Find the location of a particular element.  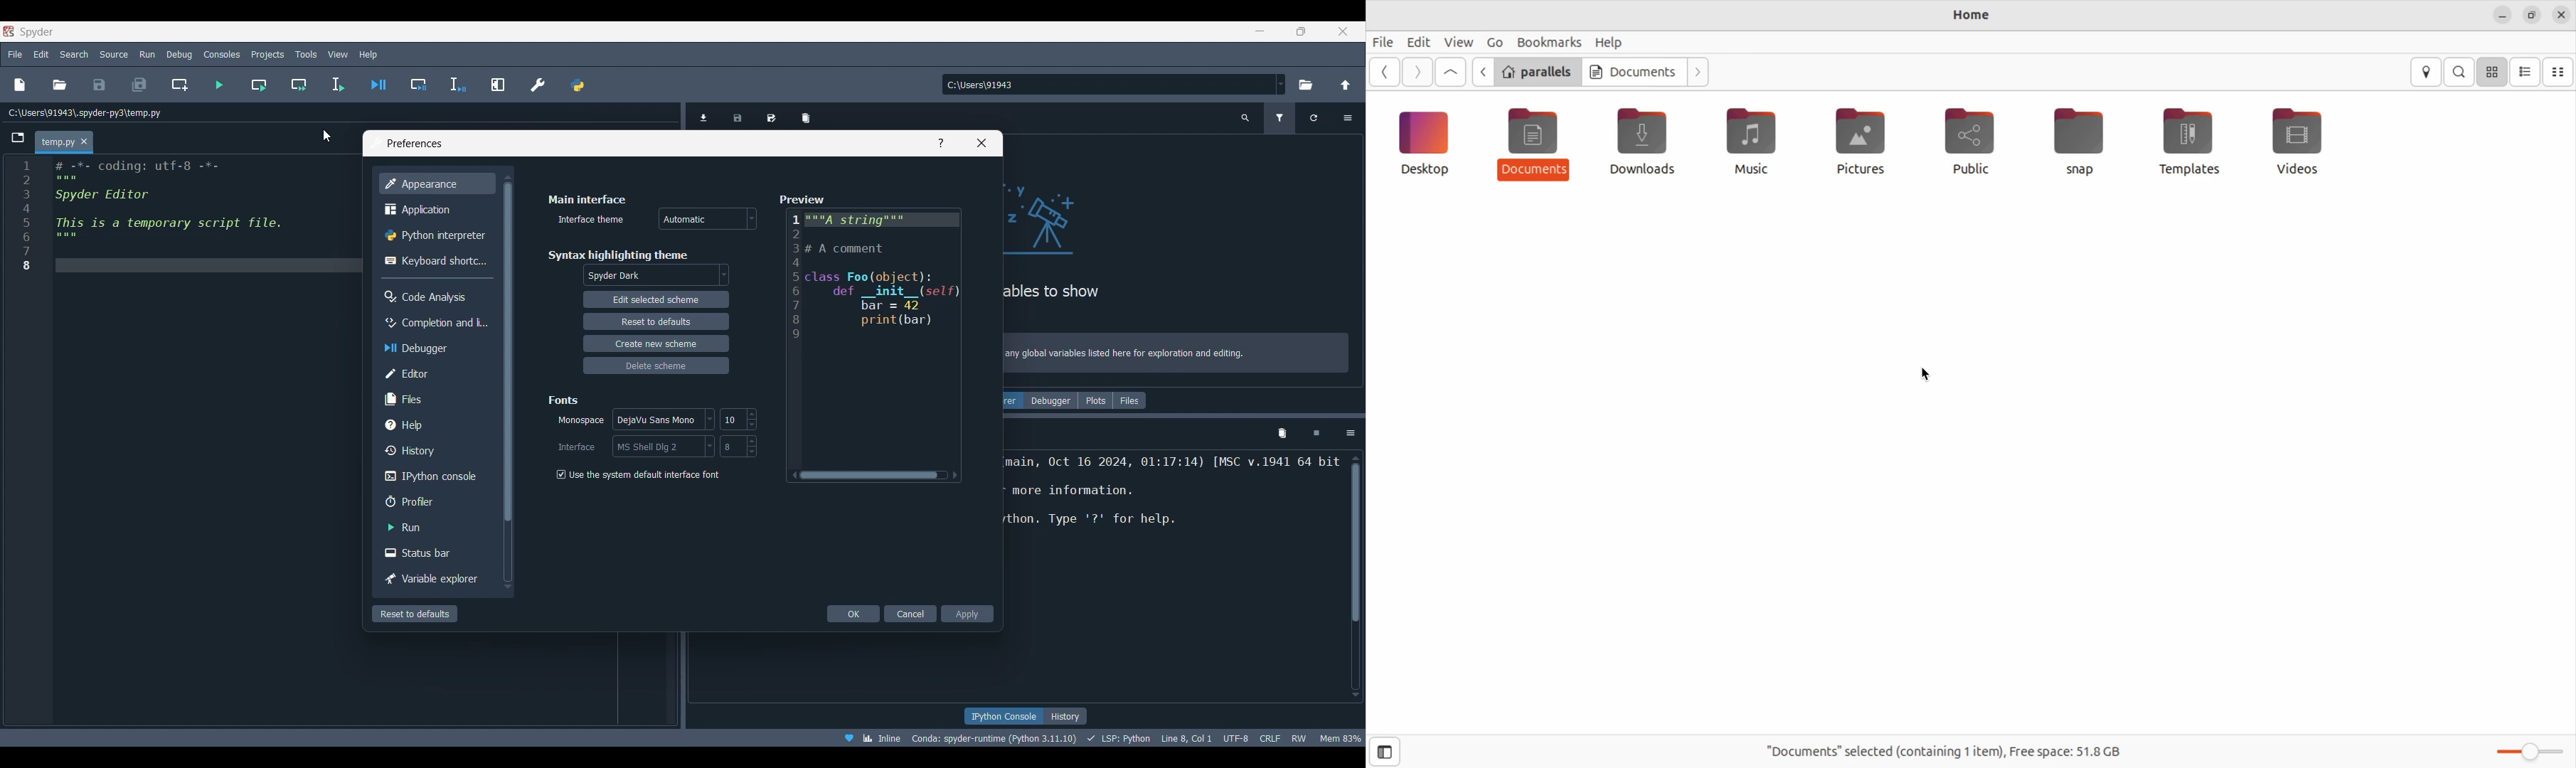

Home is located at coordinates (1976, 15).